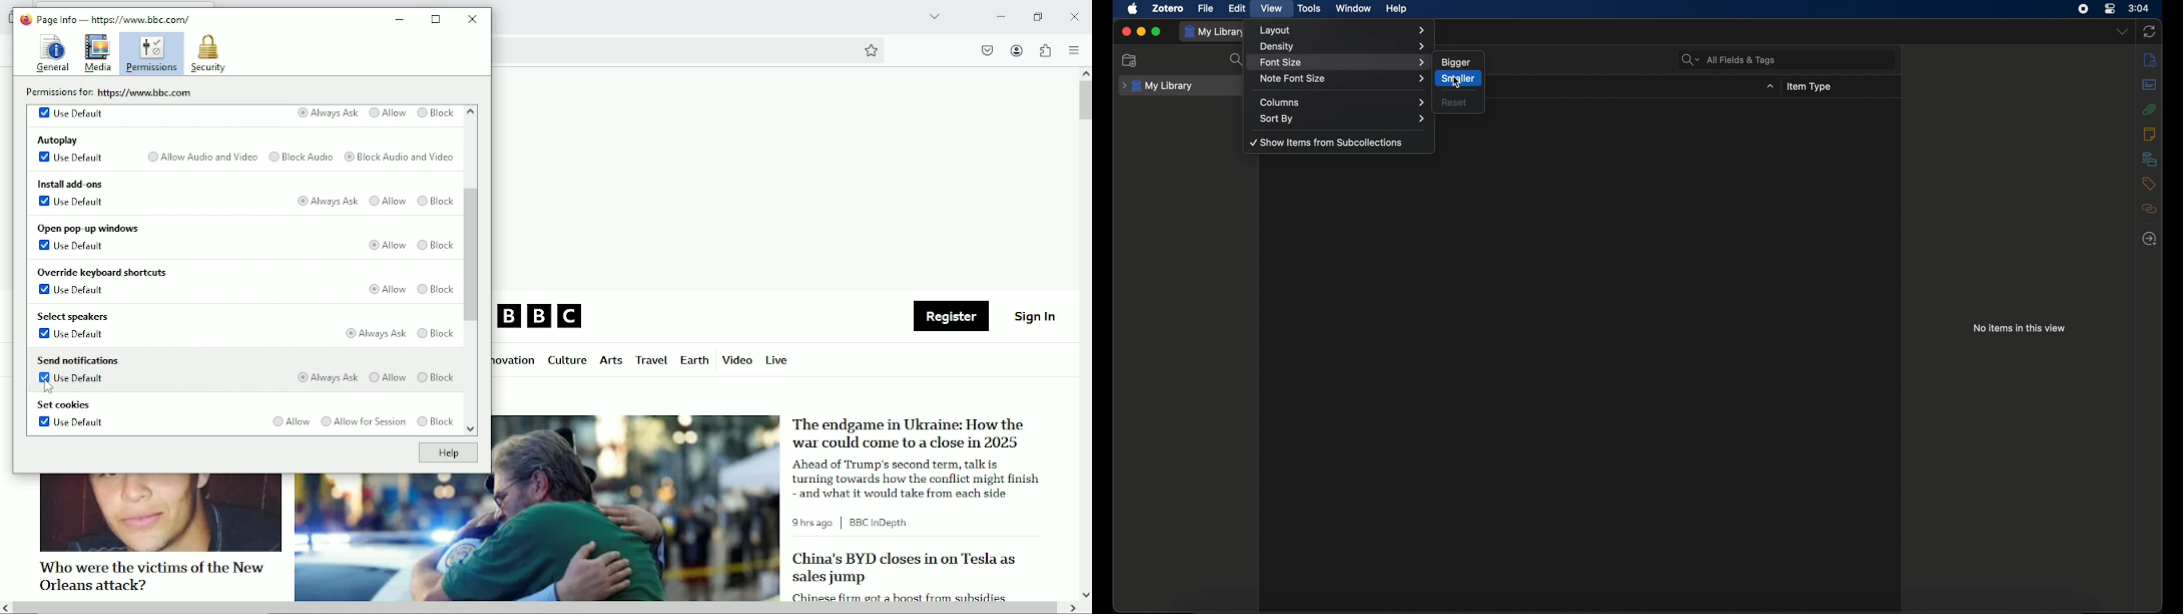 This screenshot has width=2184, height=616. What do you see at coordinates (2123, 31) in the screenshot?
I see `dropdown` at bounding box center [2123, 31].